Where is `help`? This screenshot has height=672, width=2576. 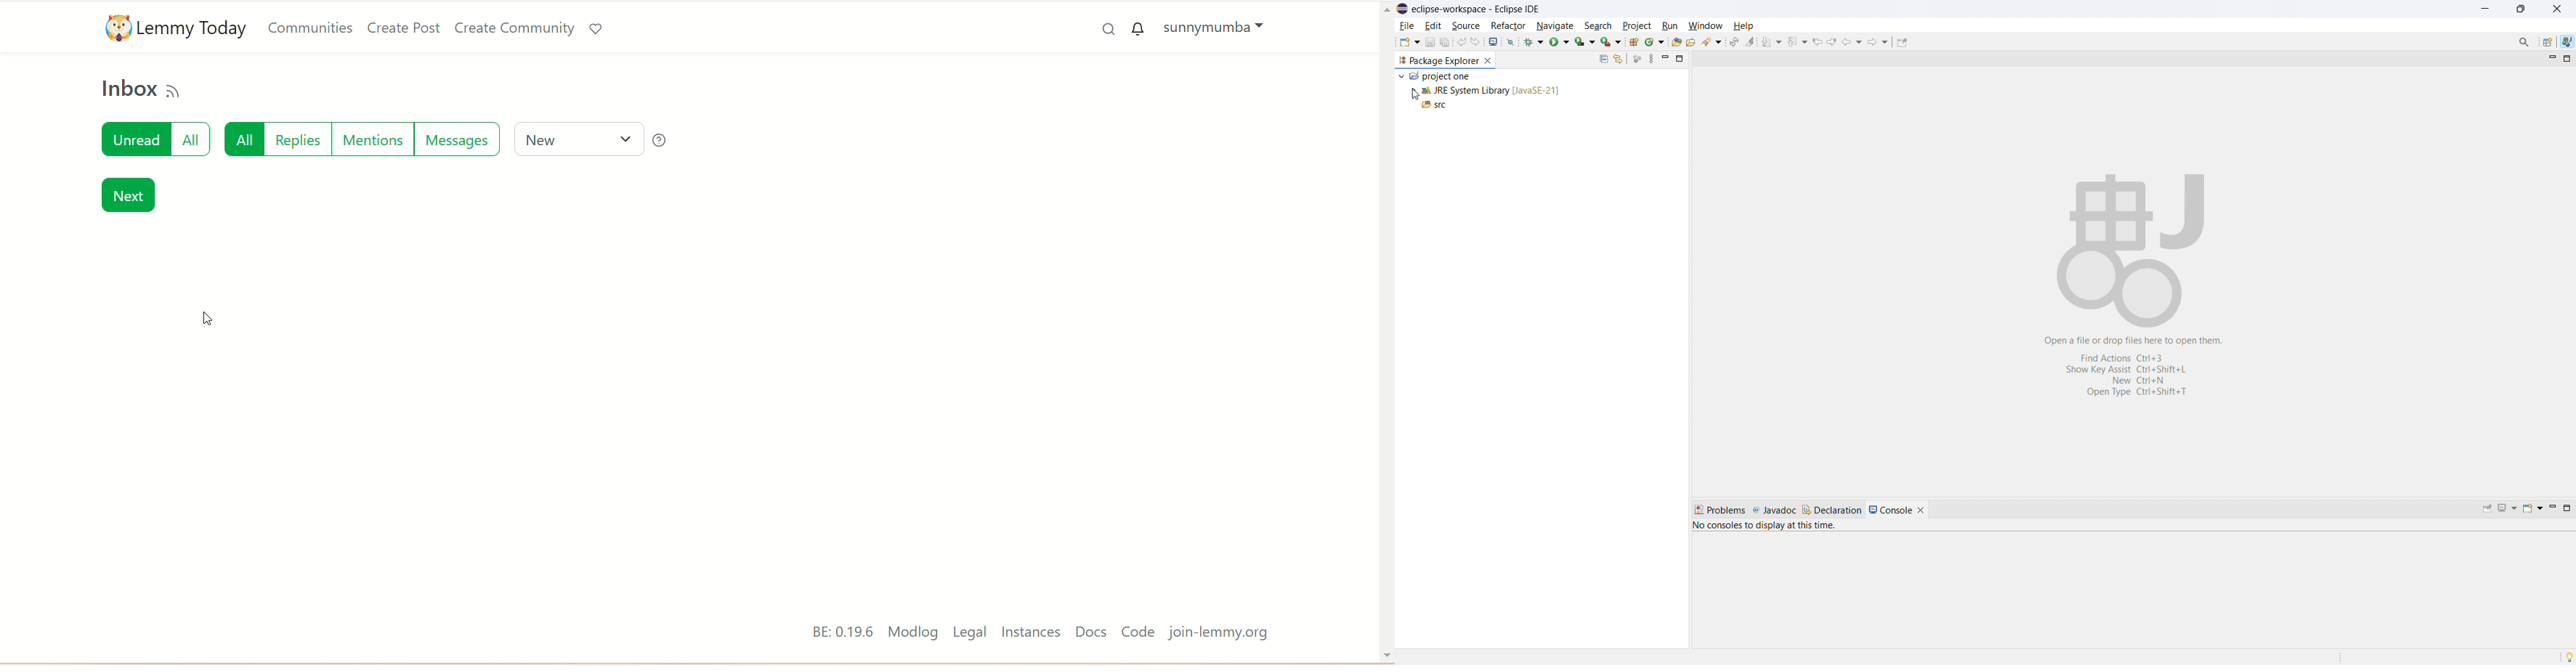 help is located at coordinates (672, 139).